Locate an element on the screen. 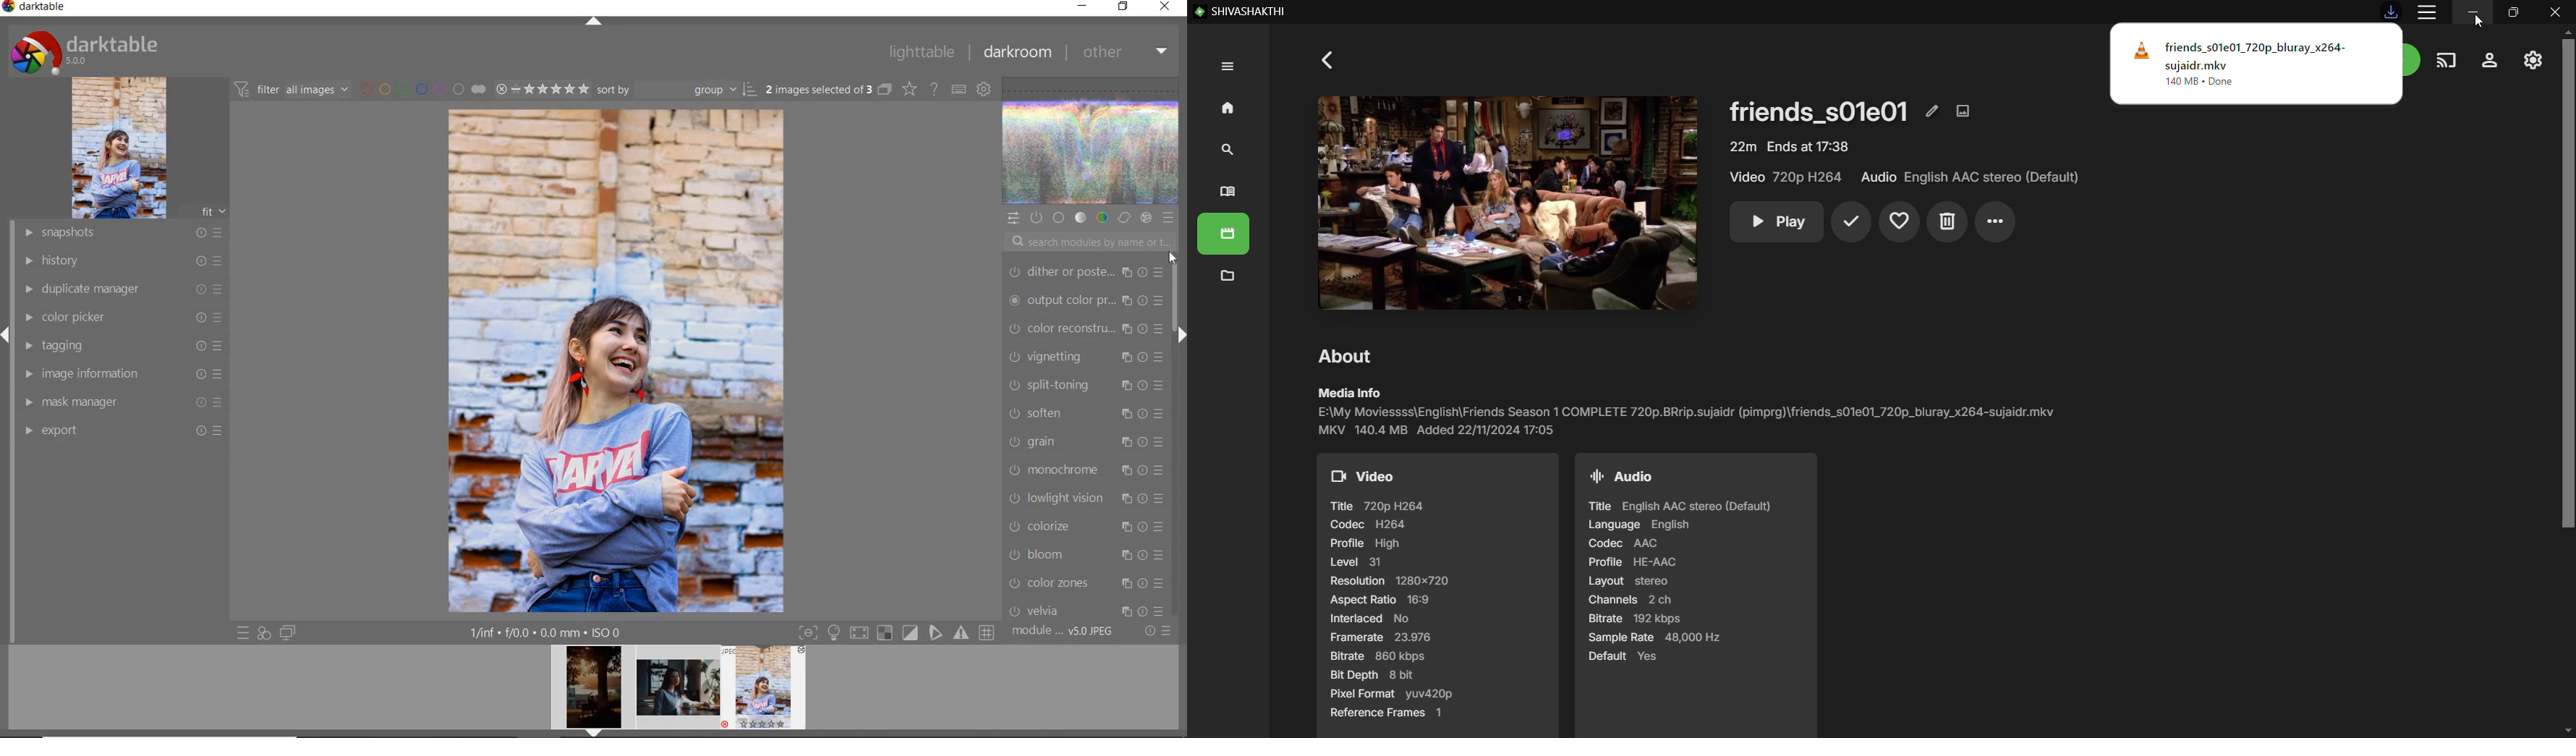 The width and height of the screenshot is (2576, 756). frt is located at coordinates (213, 209).